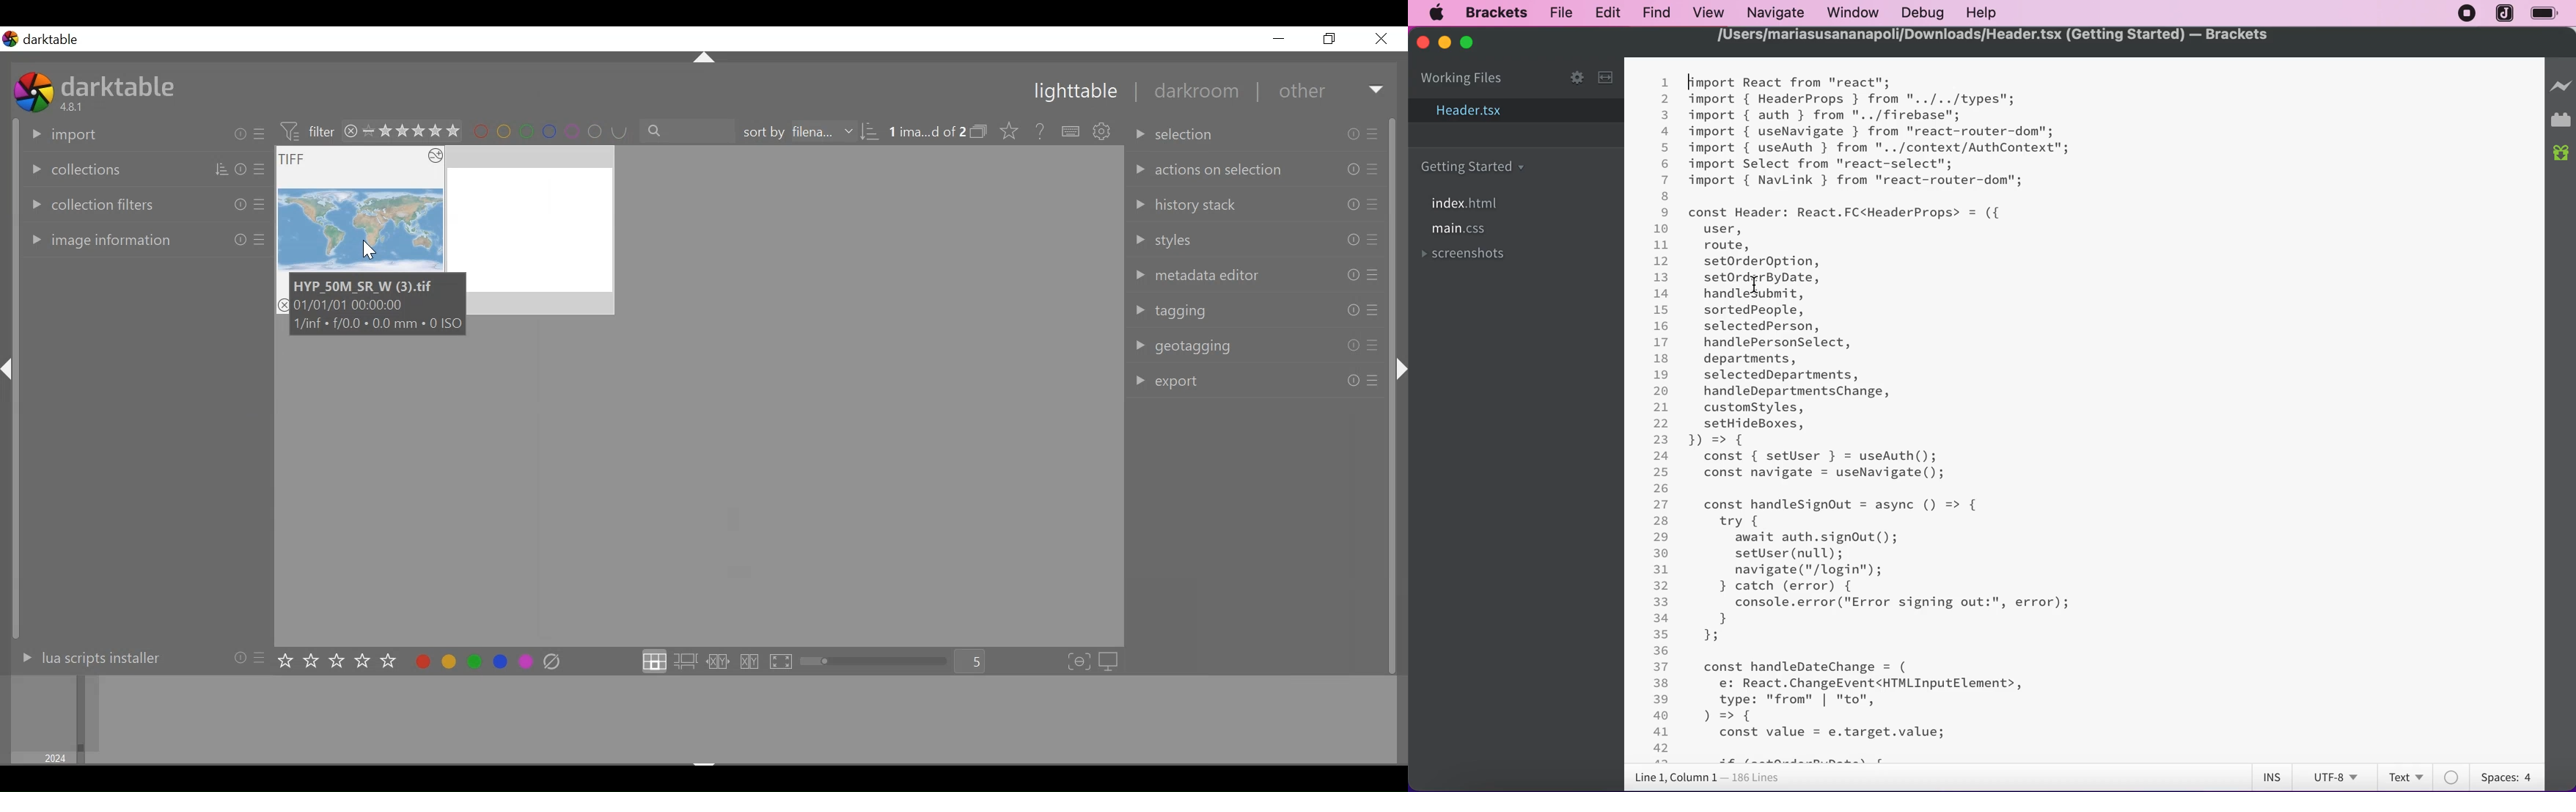 The width and height of the screenshot is (2576, 812). Describe the element at coordinates (1919, 14) in the screenshot. I see `debug` at that location.